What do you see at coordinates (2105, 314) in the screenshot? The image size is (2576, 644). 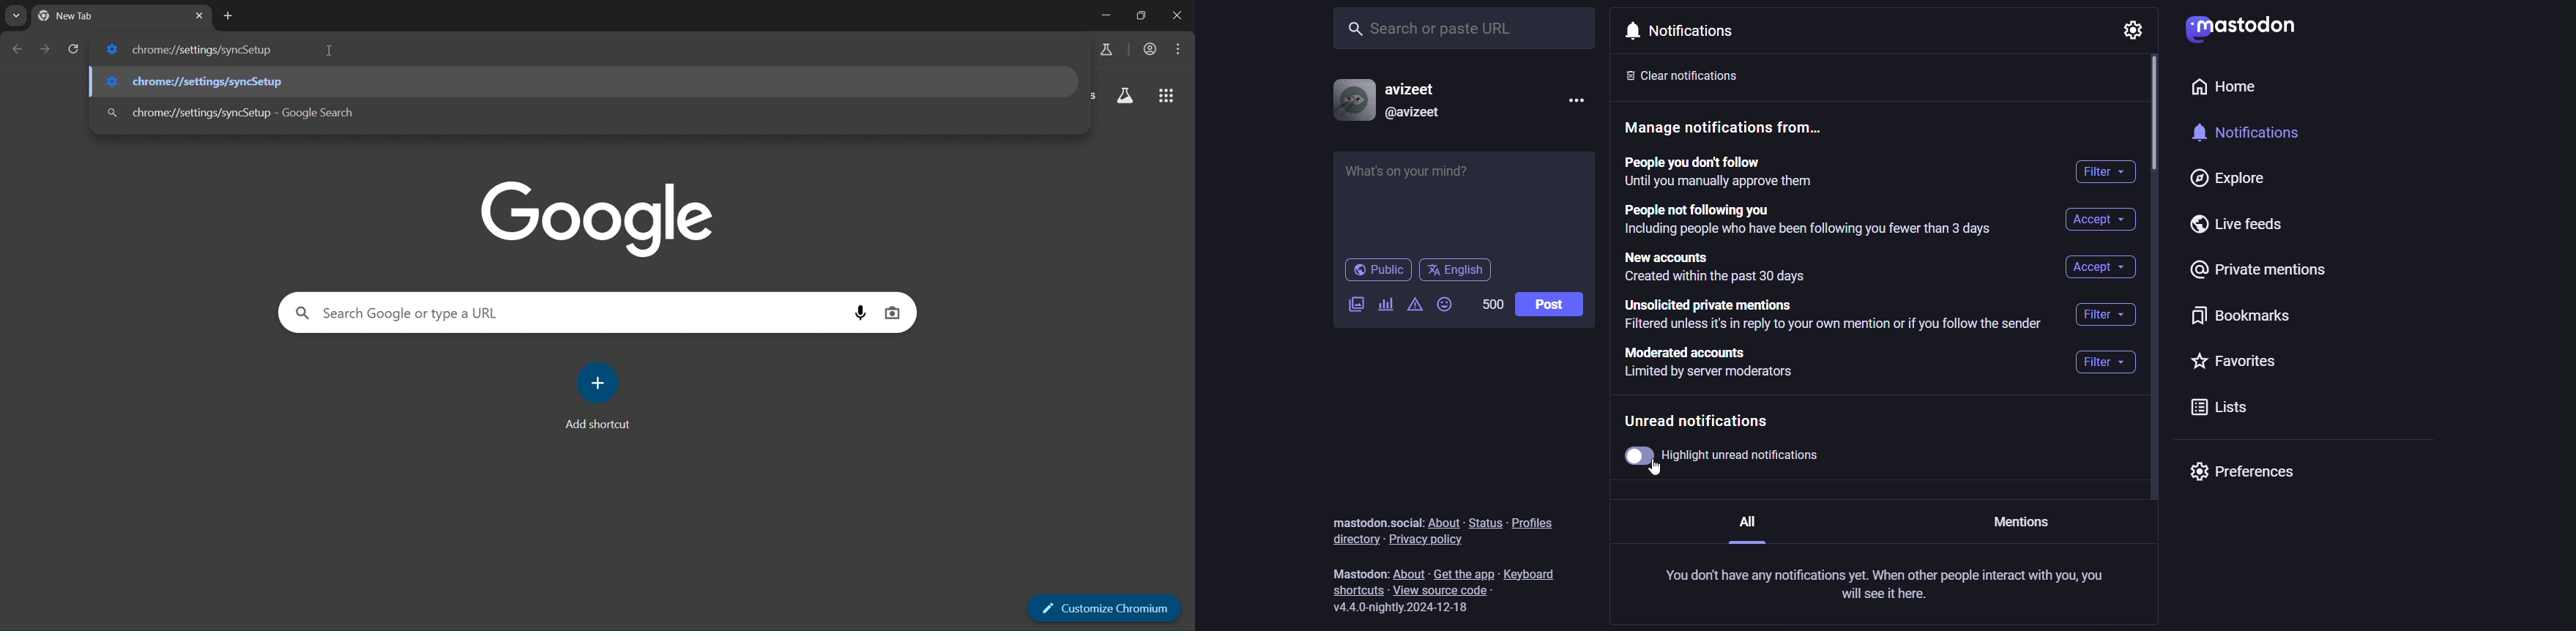 I see `filter` at bounding box center [2105, 314].